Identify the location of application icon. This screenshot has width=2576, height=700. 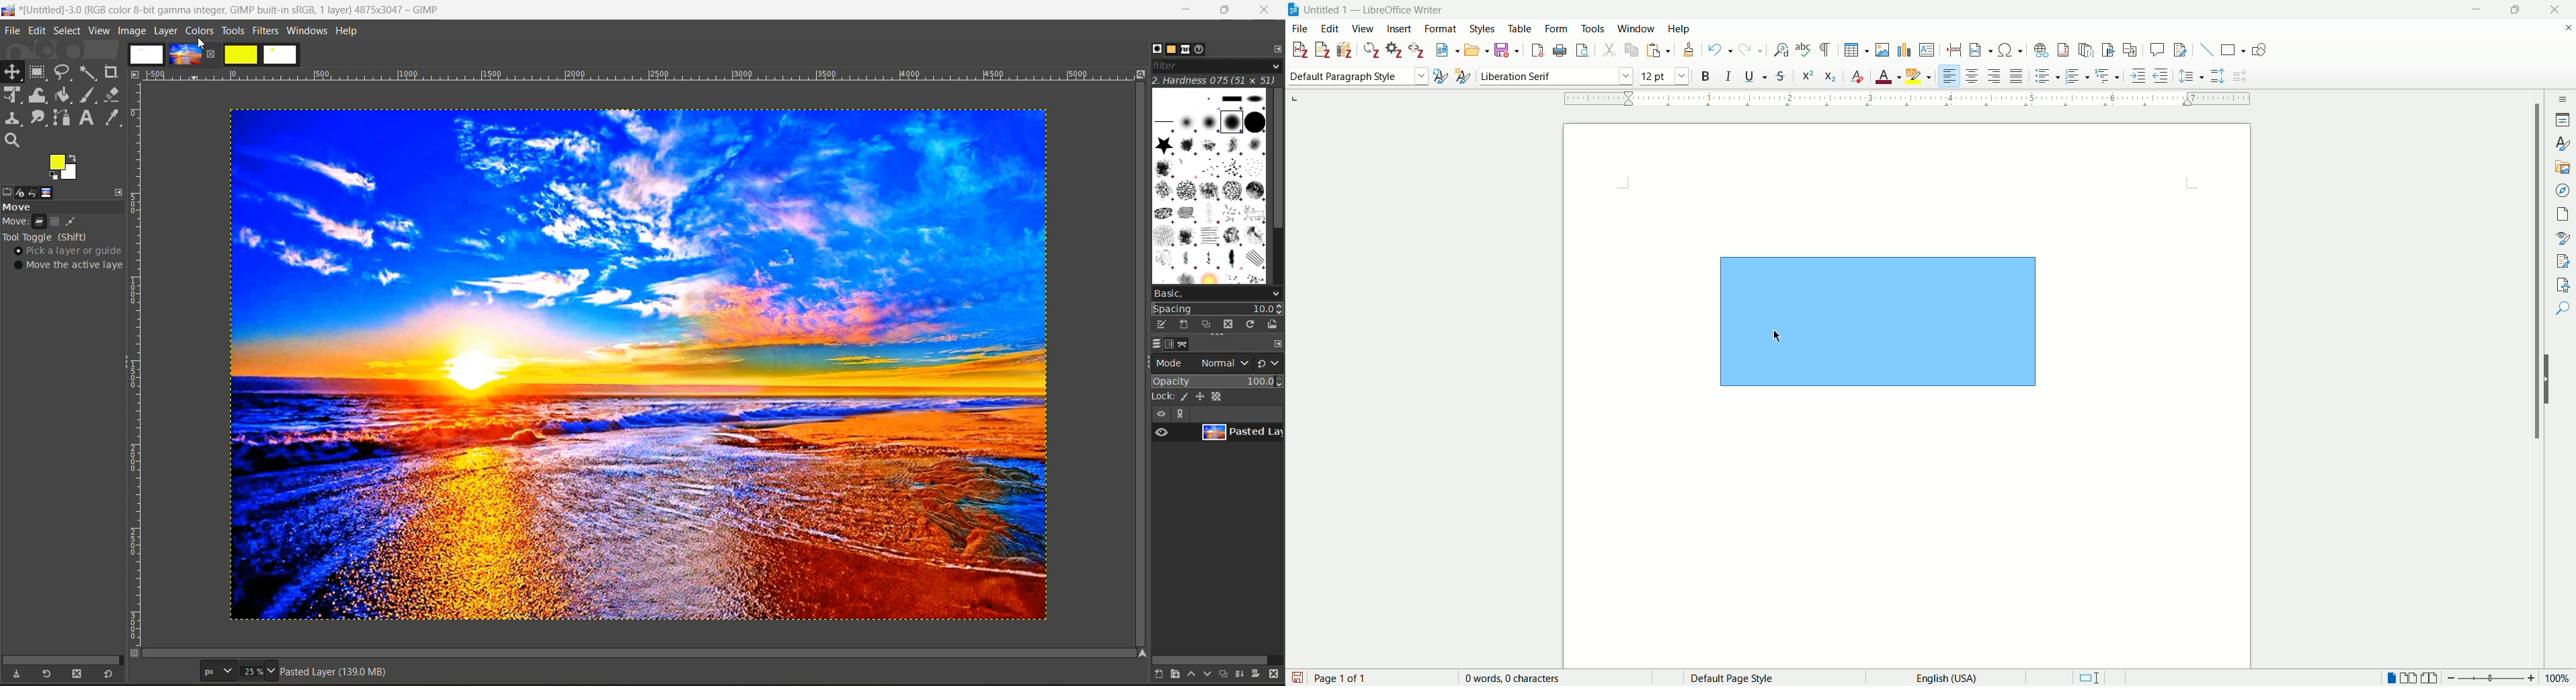
(1293, 8).